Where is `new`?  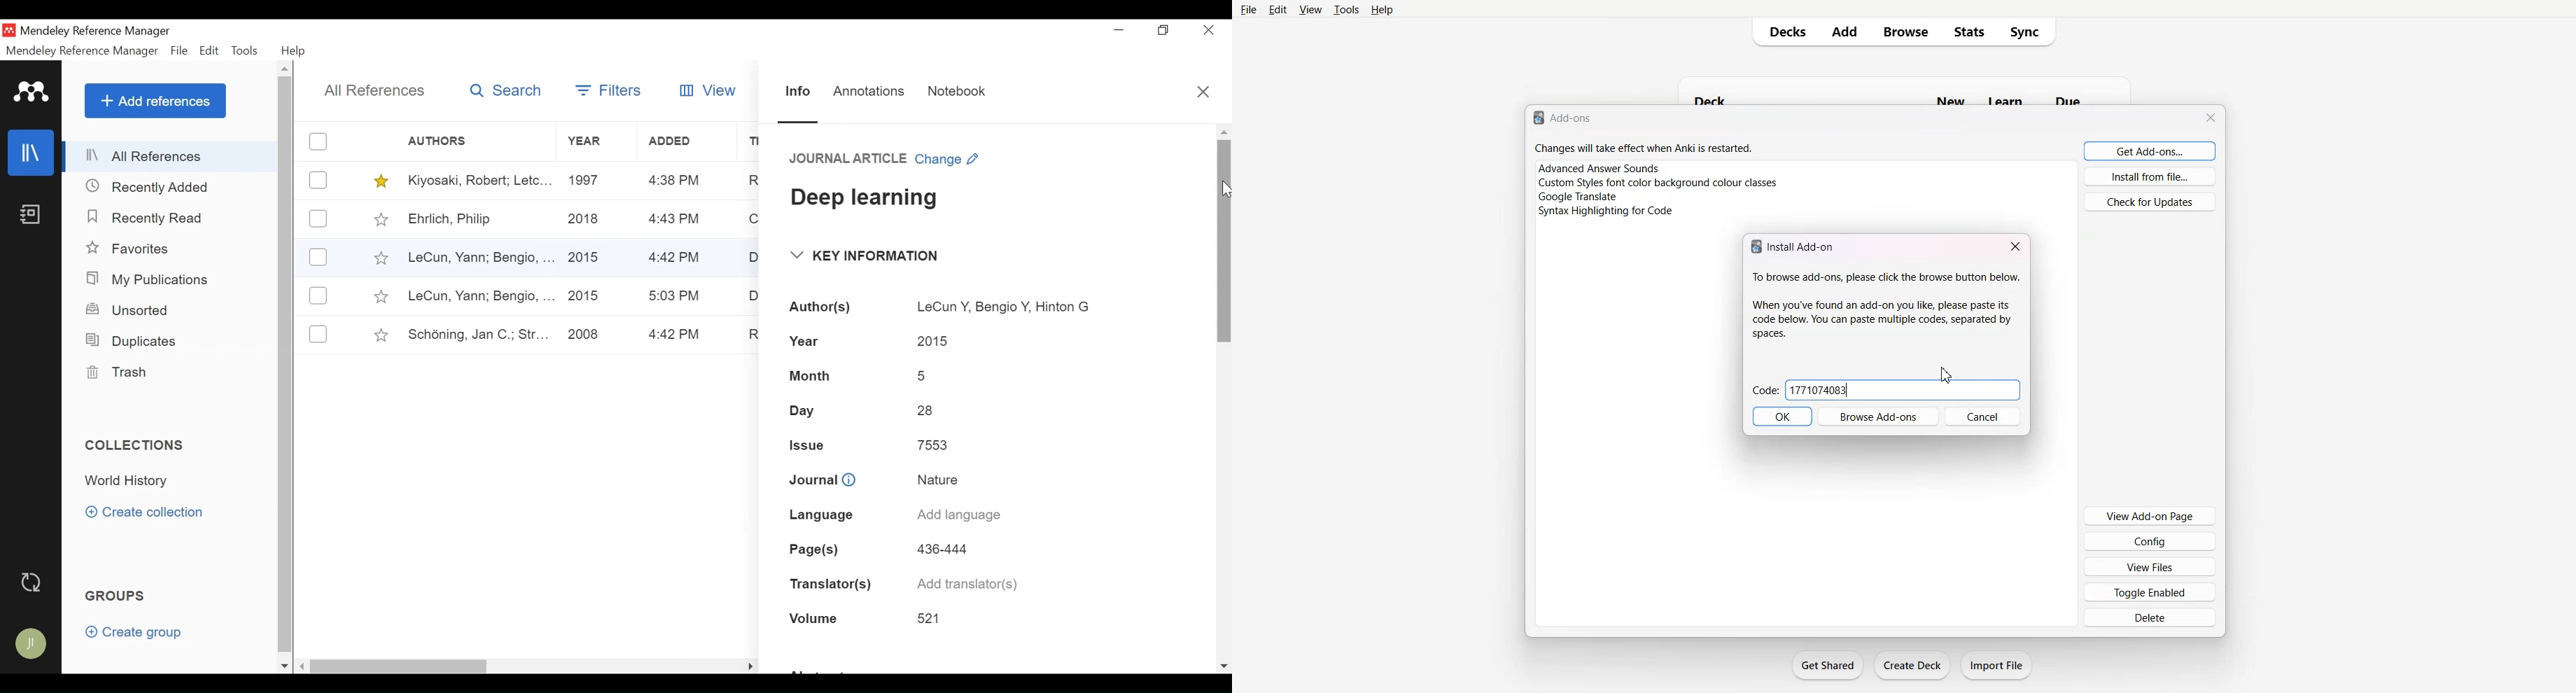
new is located at coordinates (1952, 99).